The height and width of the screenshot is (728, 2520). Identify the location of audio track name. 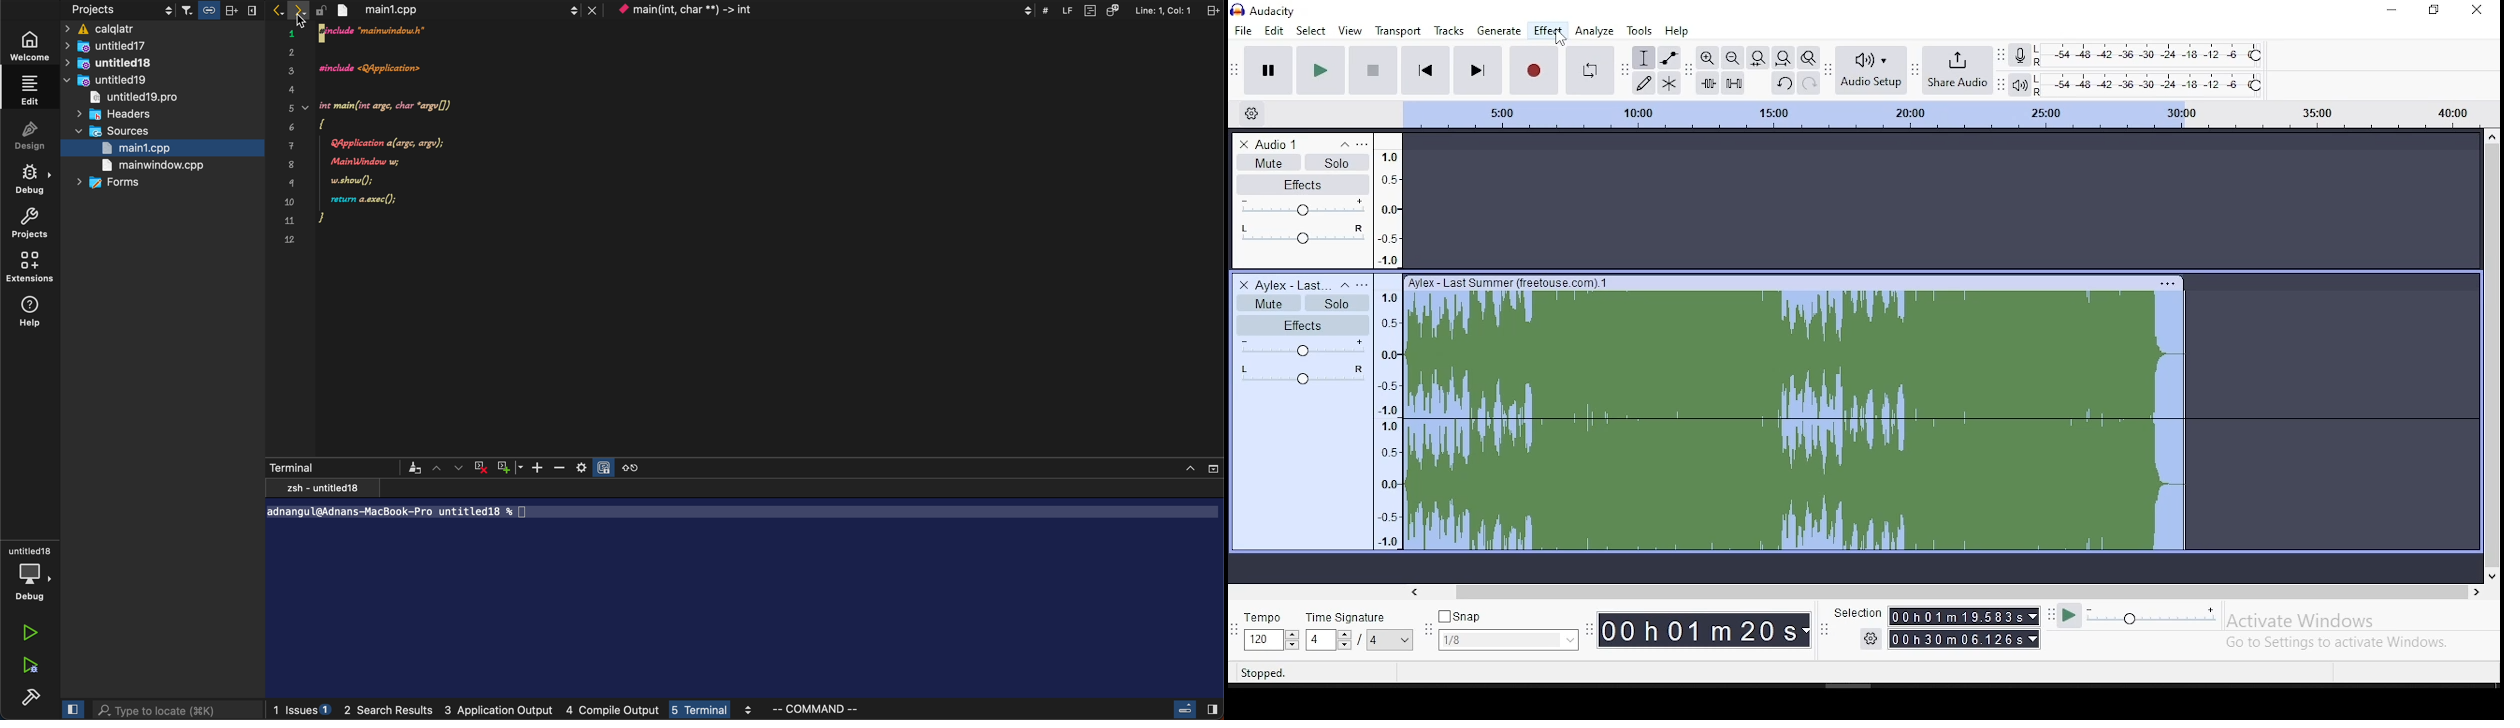
(1293, 142).